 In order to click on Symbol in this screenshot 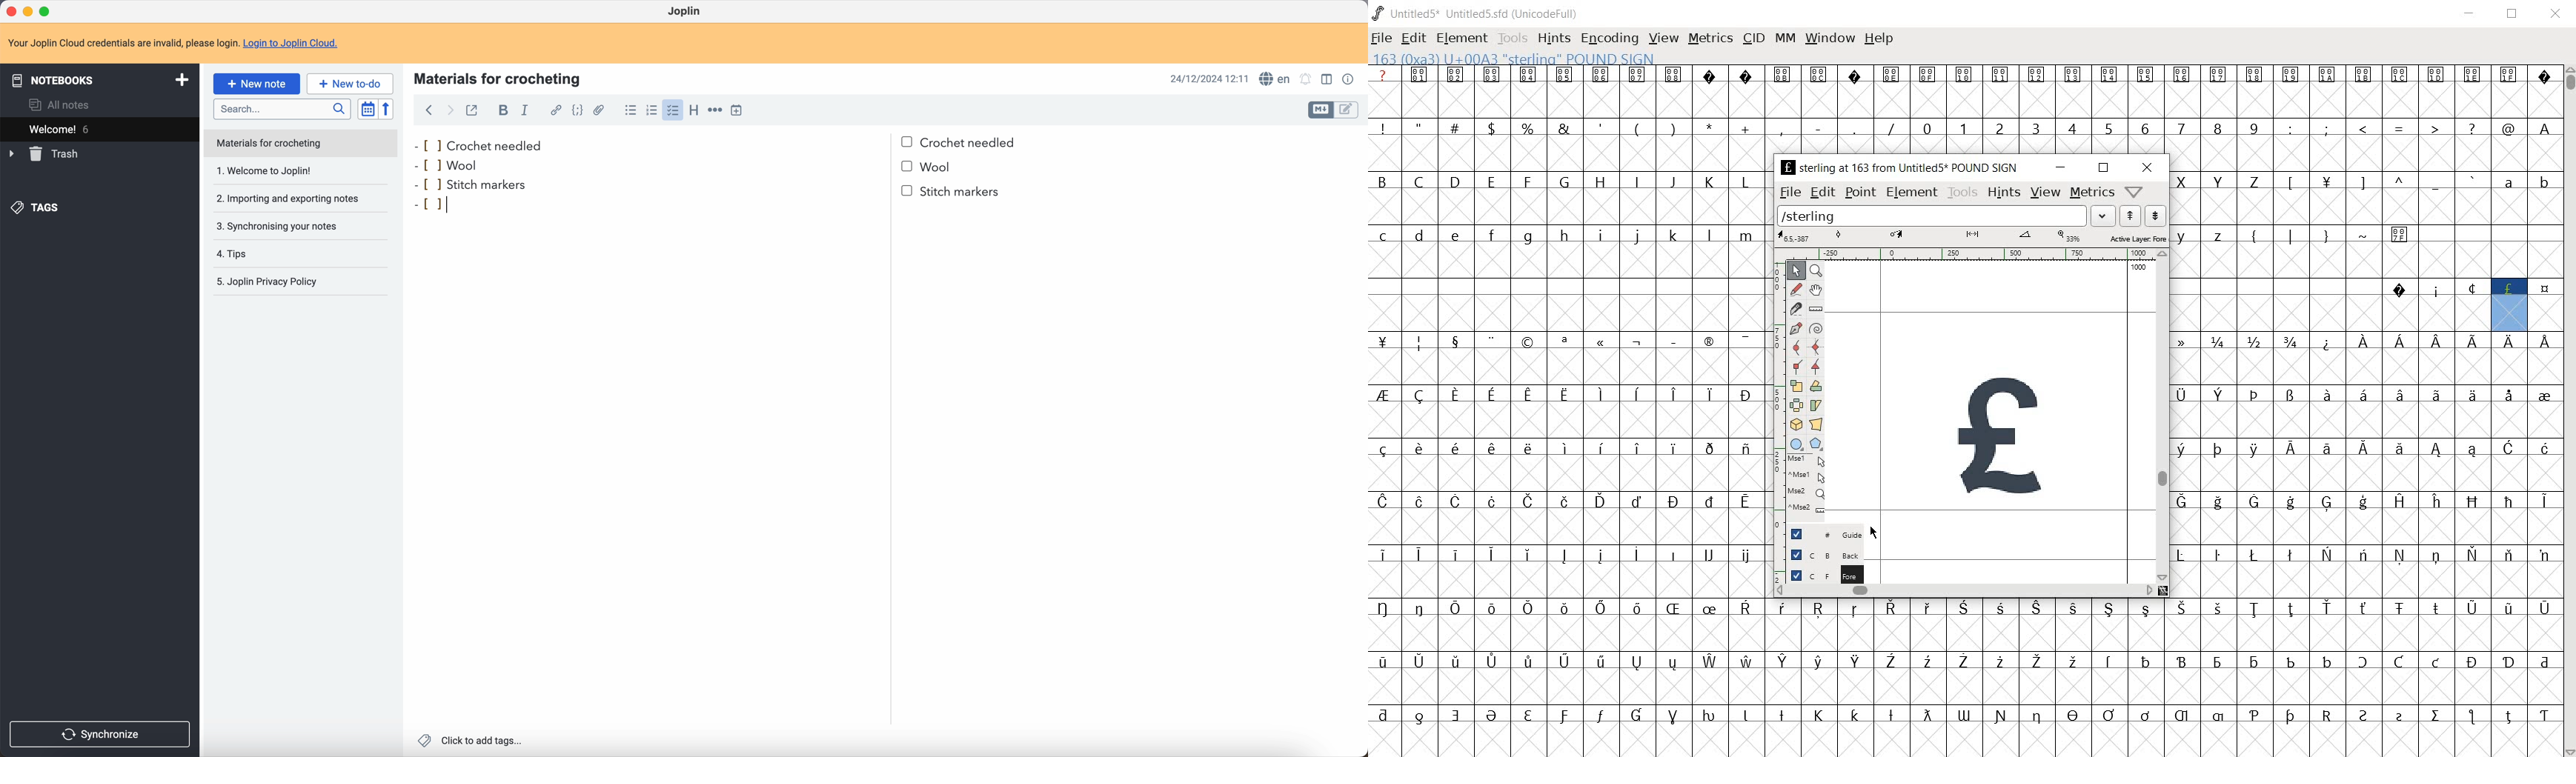, I will do `click(1493, 73)`.